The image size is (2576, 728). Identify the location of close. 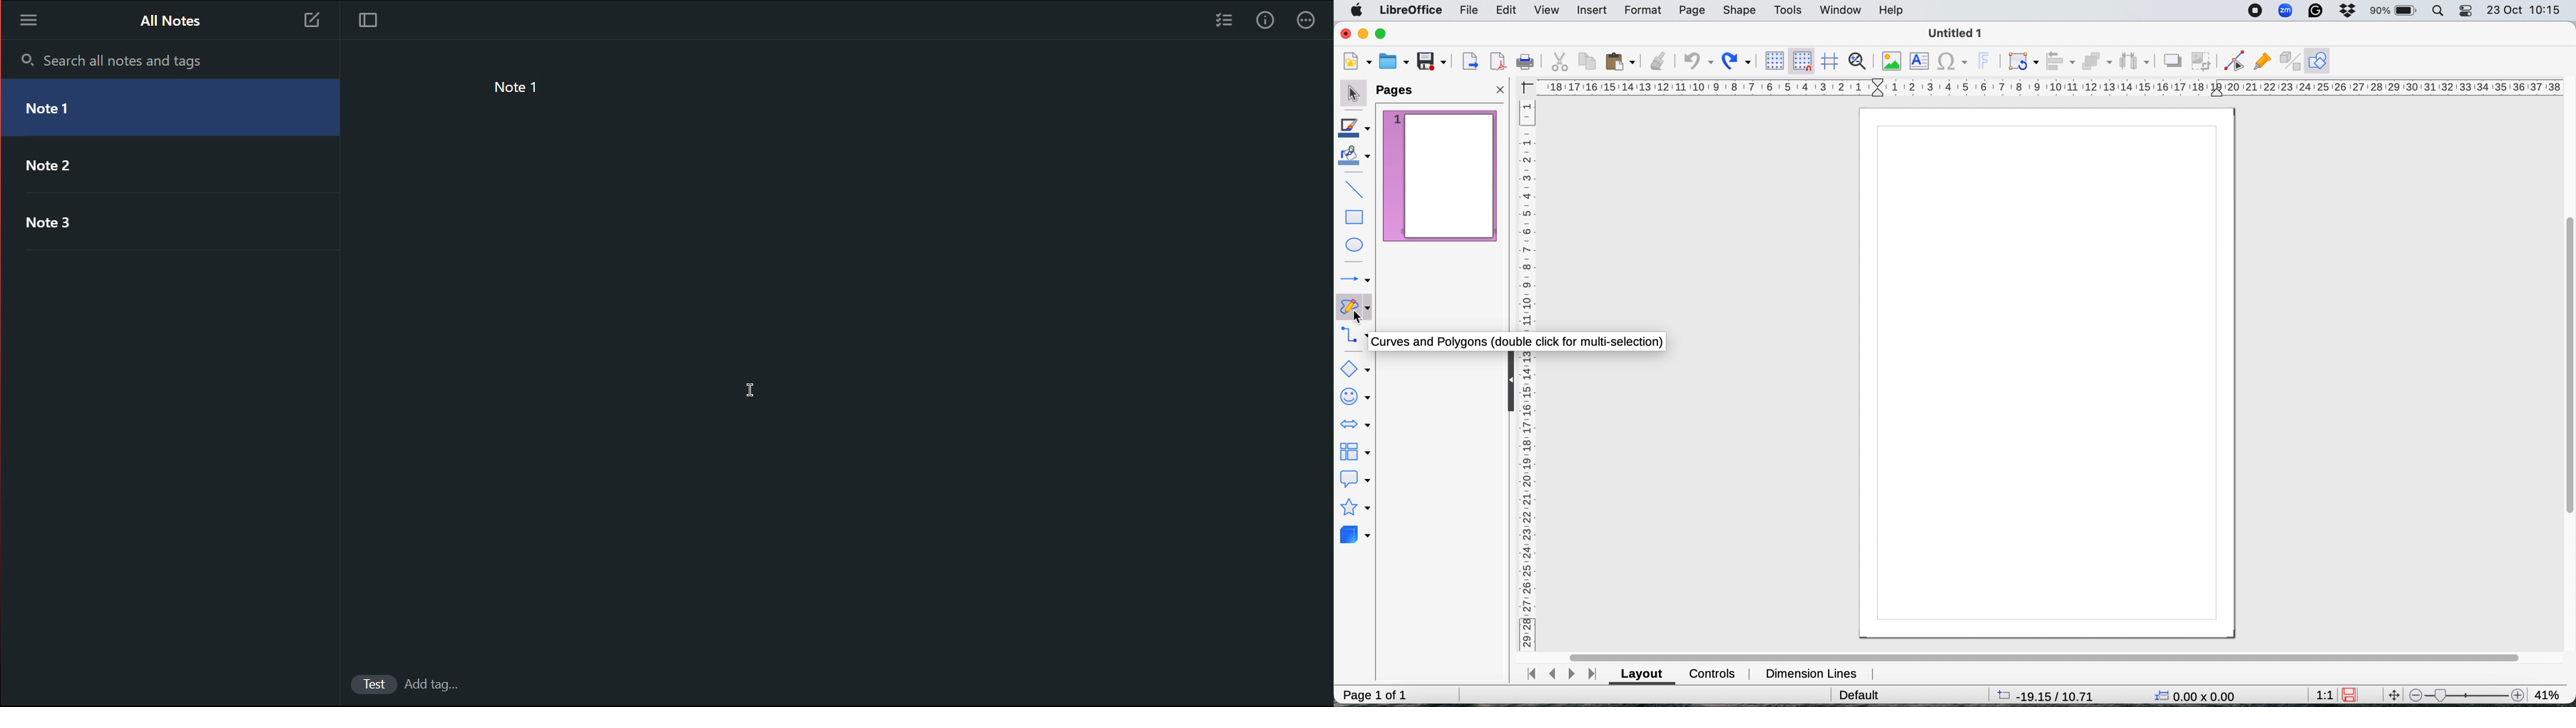
(1501, 91).